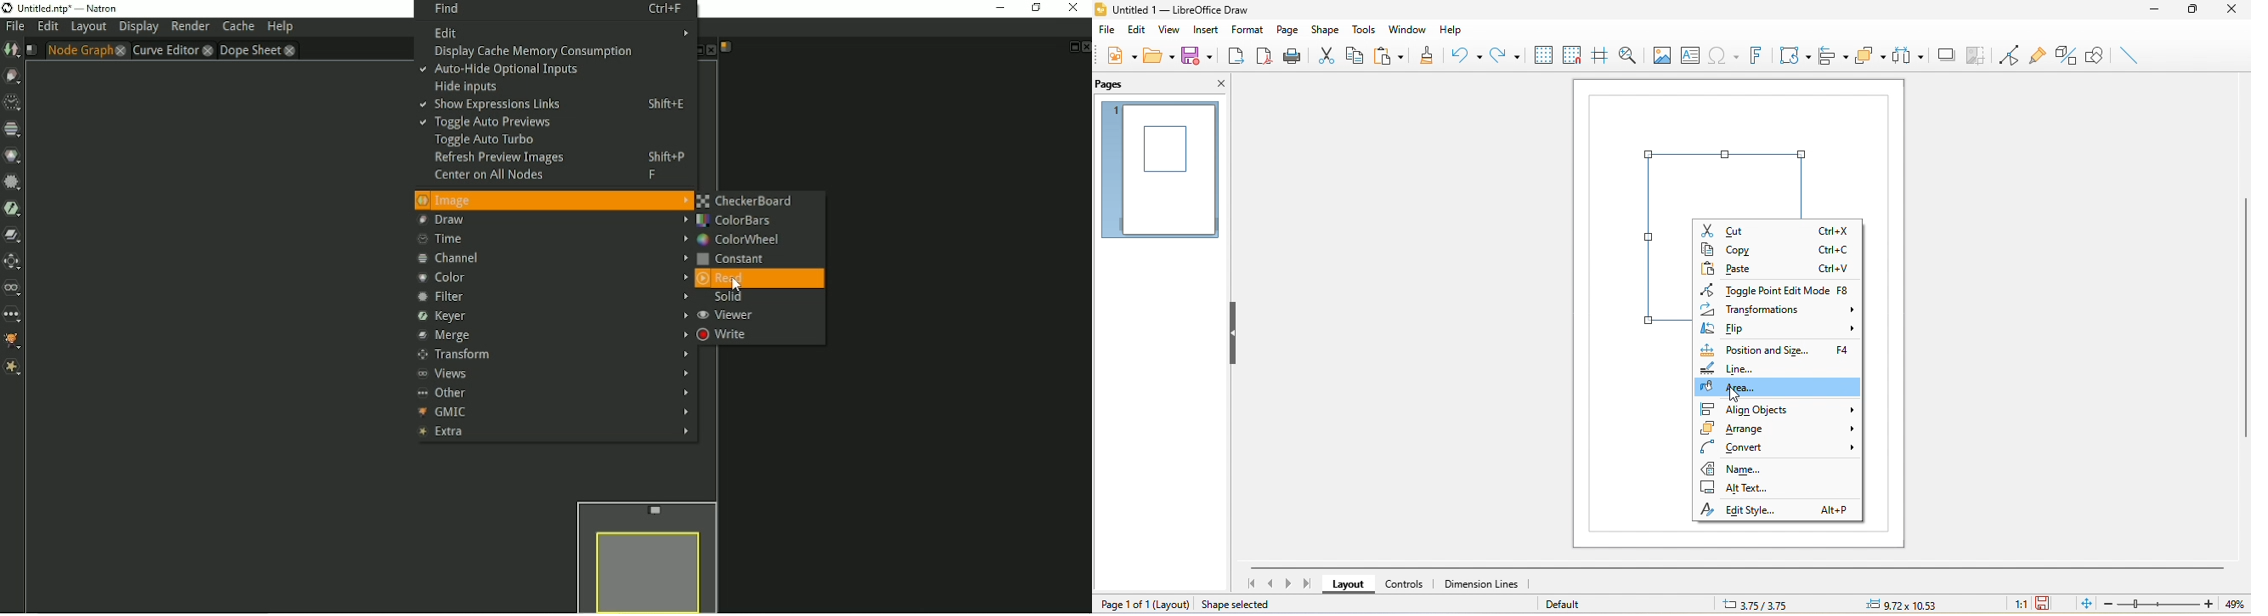  I want to click on dimension lines, so click(1486, 583).